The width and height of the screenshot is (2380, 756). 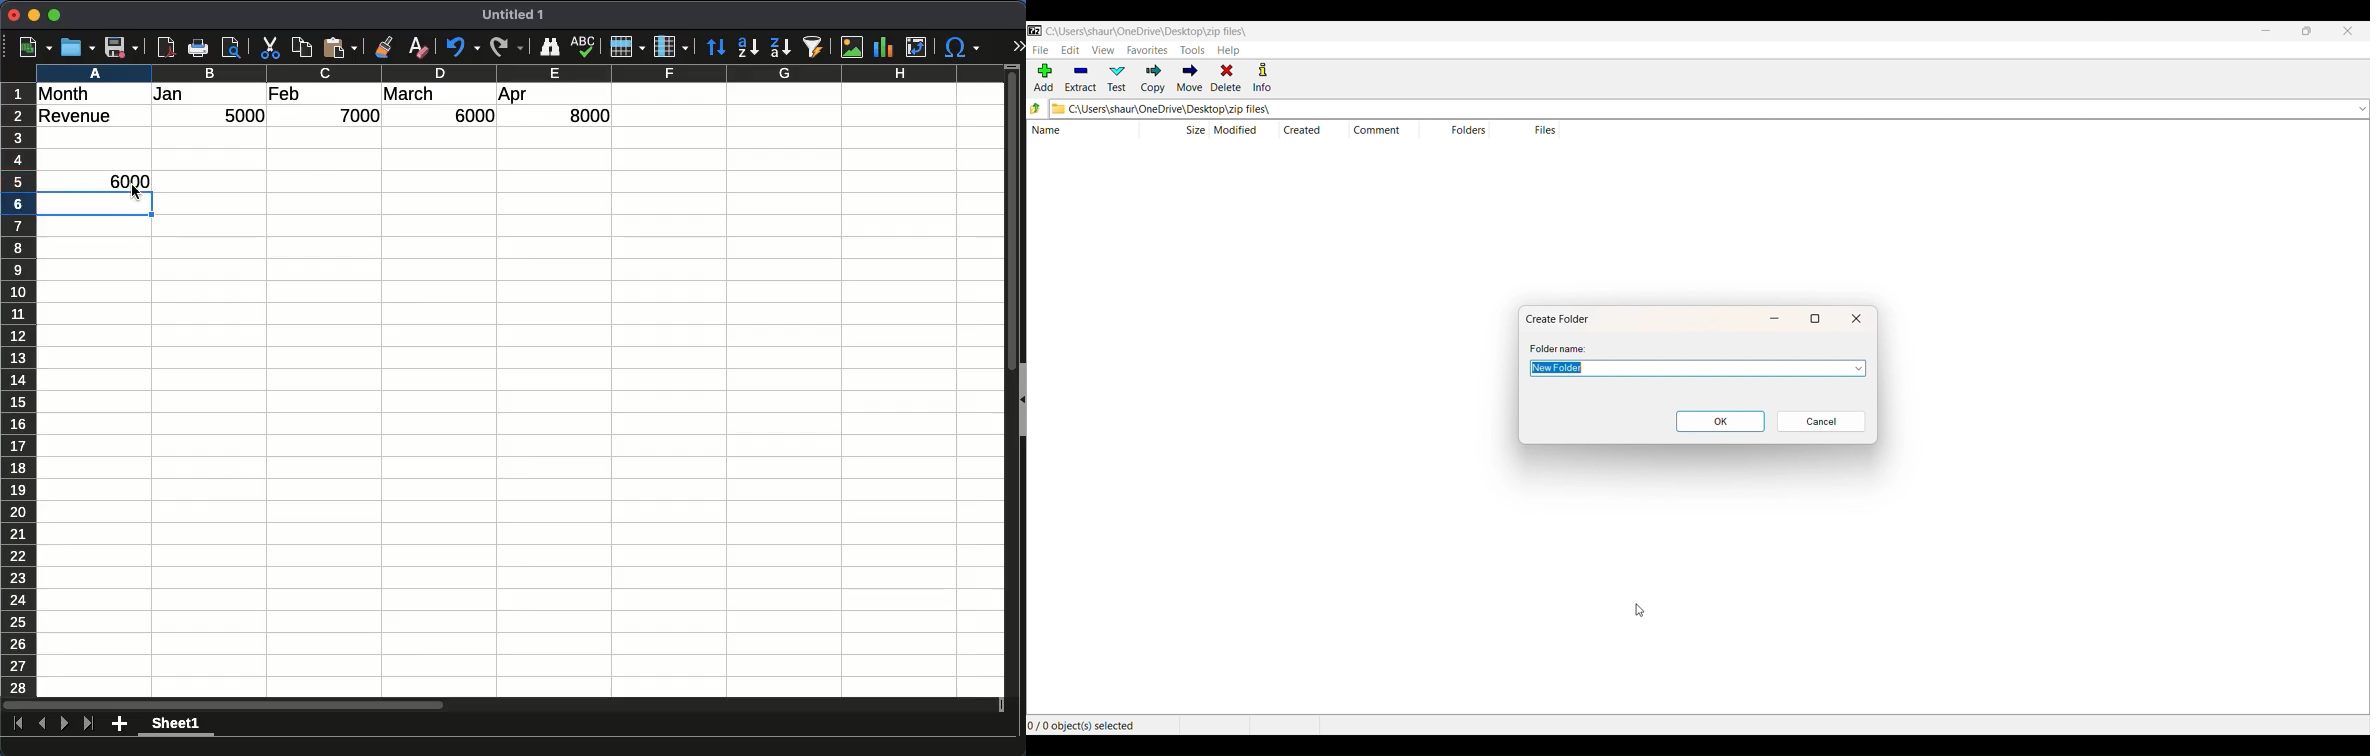 I want to click on MAXIMIZE, so click(x=2306, y=32).